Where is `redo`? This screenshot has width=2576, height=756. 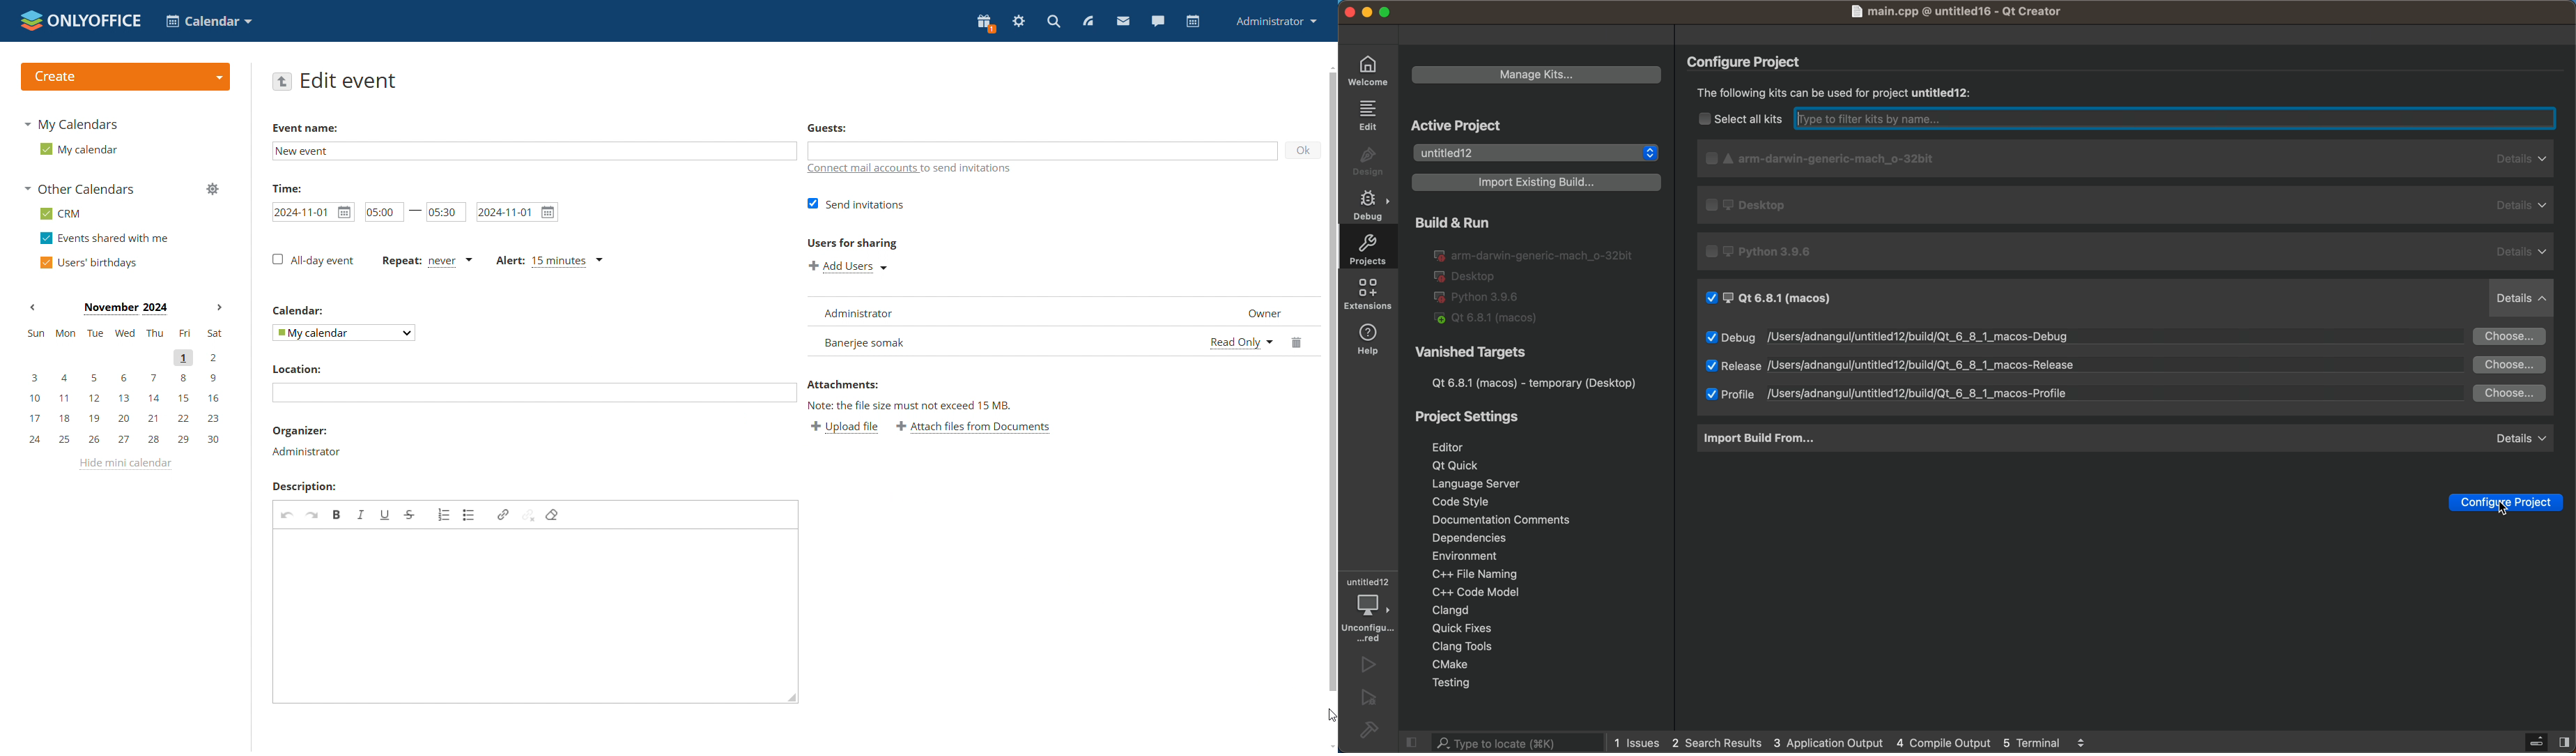 redo is located at coordinates (312, 516).